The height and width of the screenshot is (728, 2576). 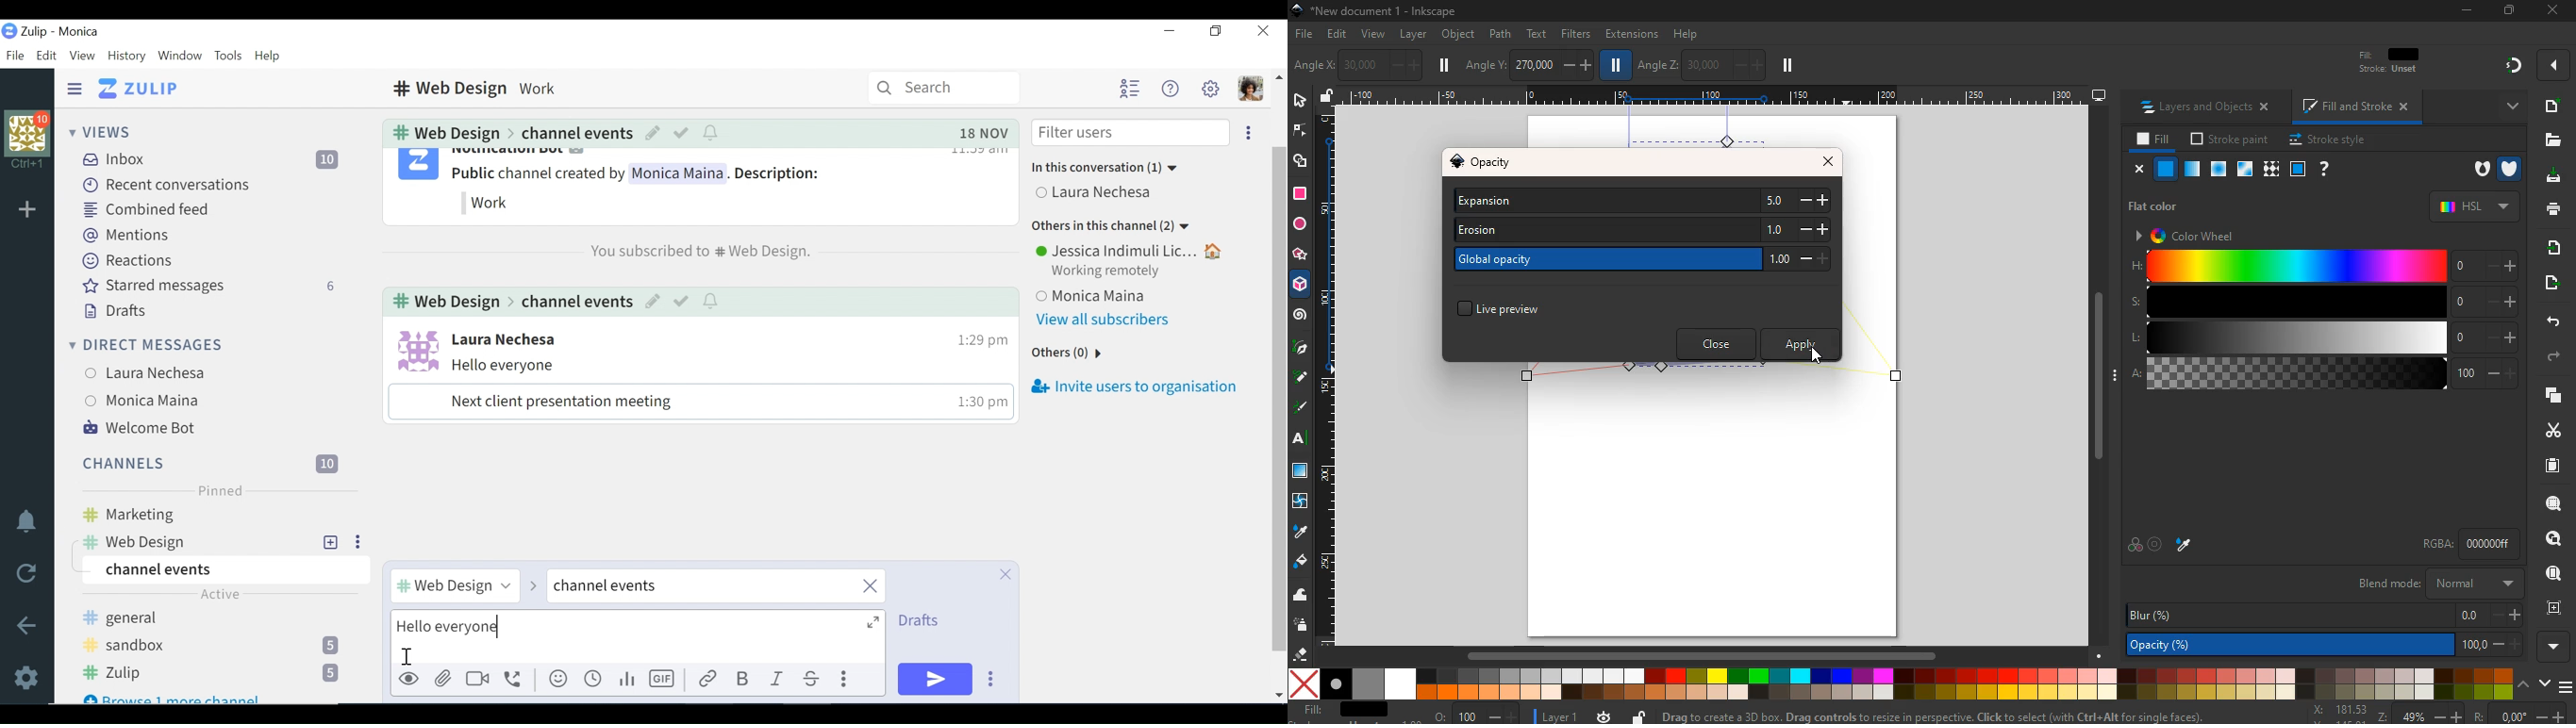 What do you see at coordinates (991, 679) in the screenshot?
I see `Send options` at bounding box center [991, 679].